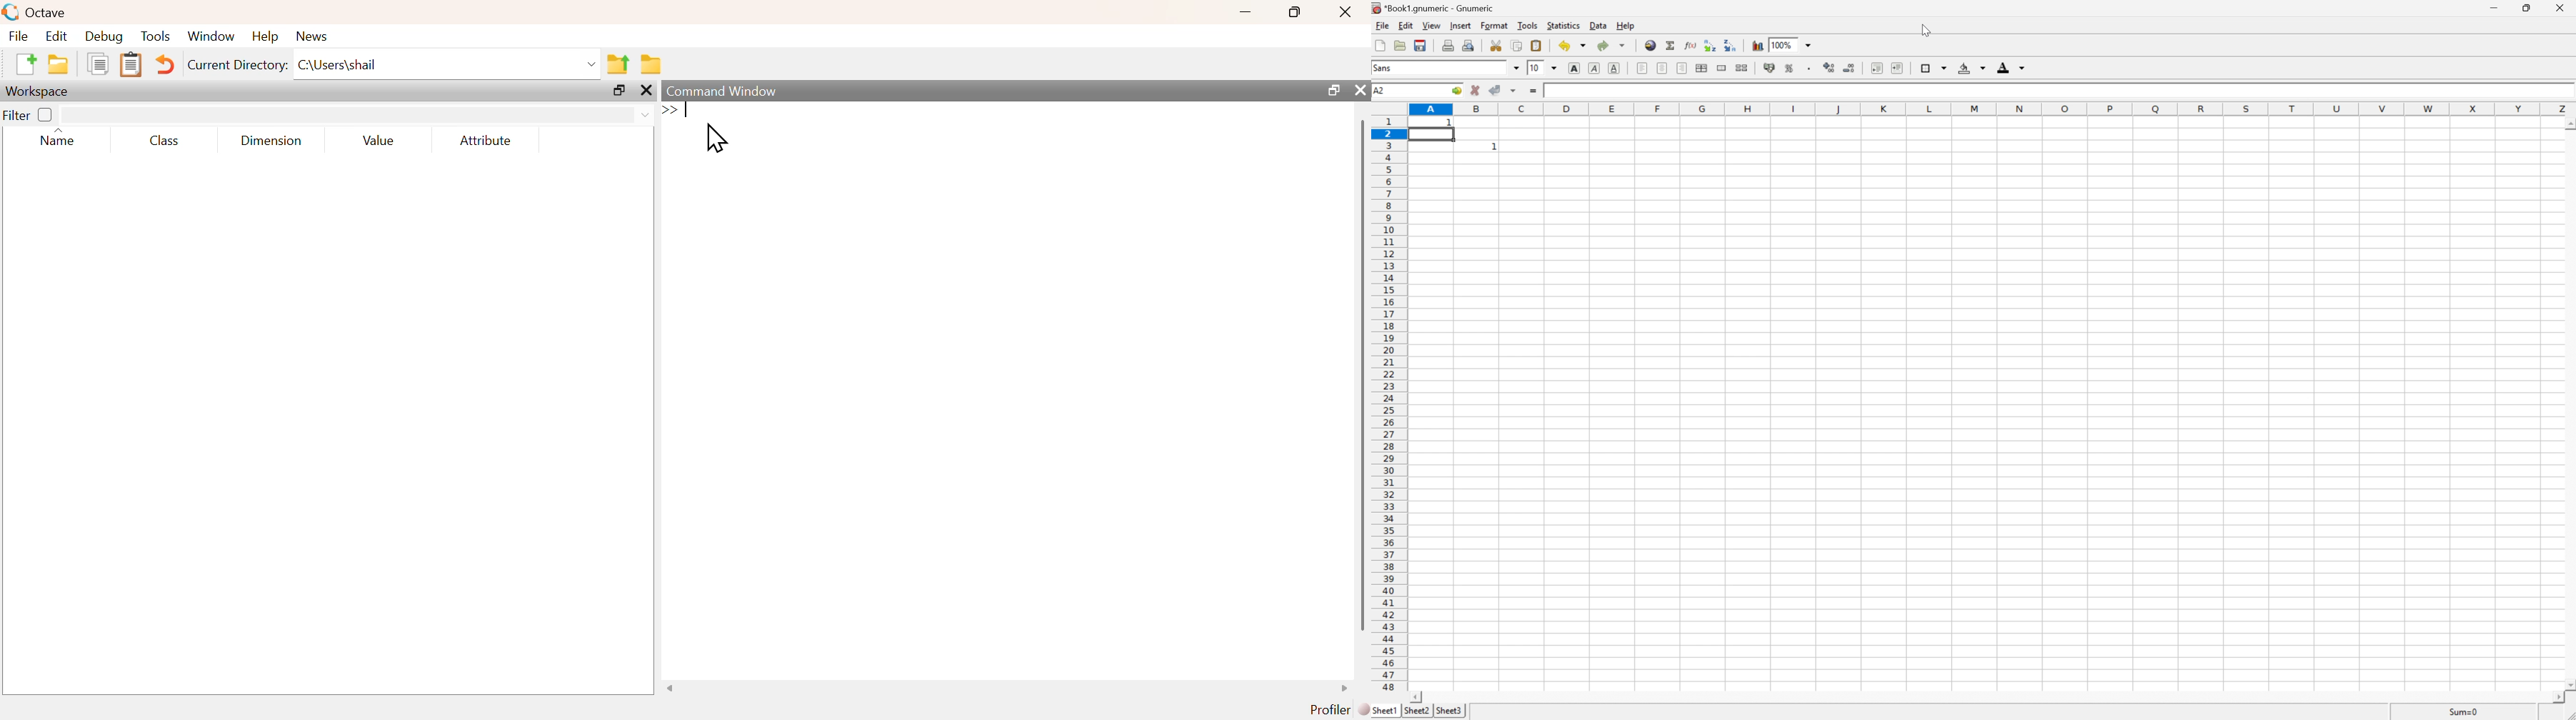 This screenshot has height=728, width=2576. What do you see at coordinates (2558, 698) in the screenshot?
I see `scroll right` at bounding box center [2558, 698].